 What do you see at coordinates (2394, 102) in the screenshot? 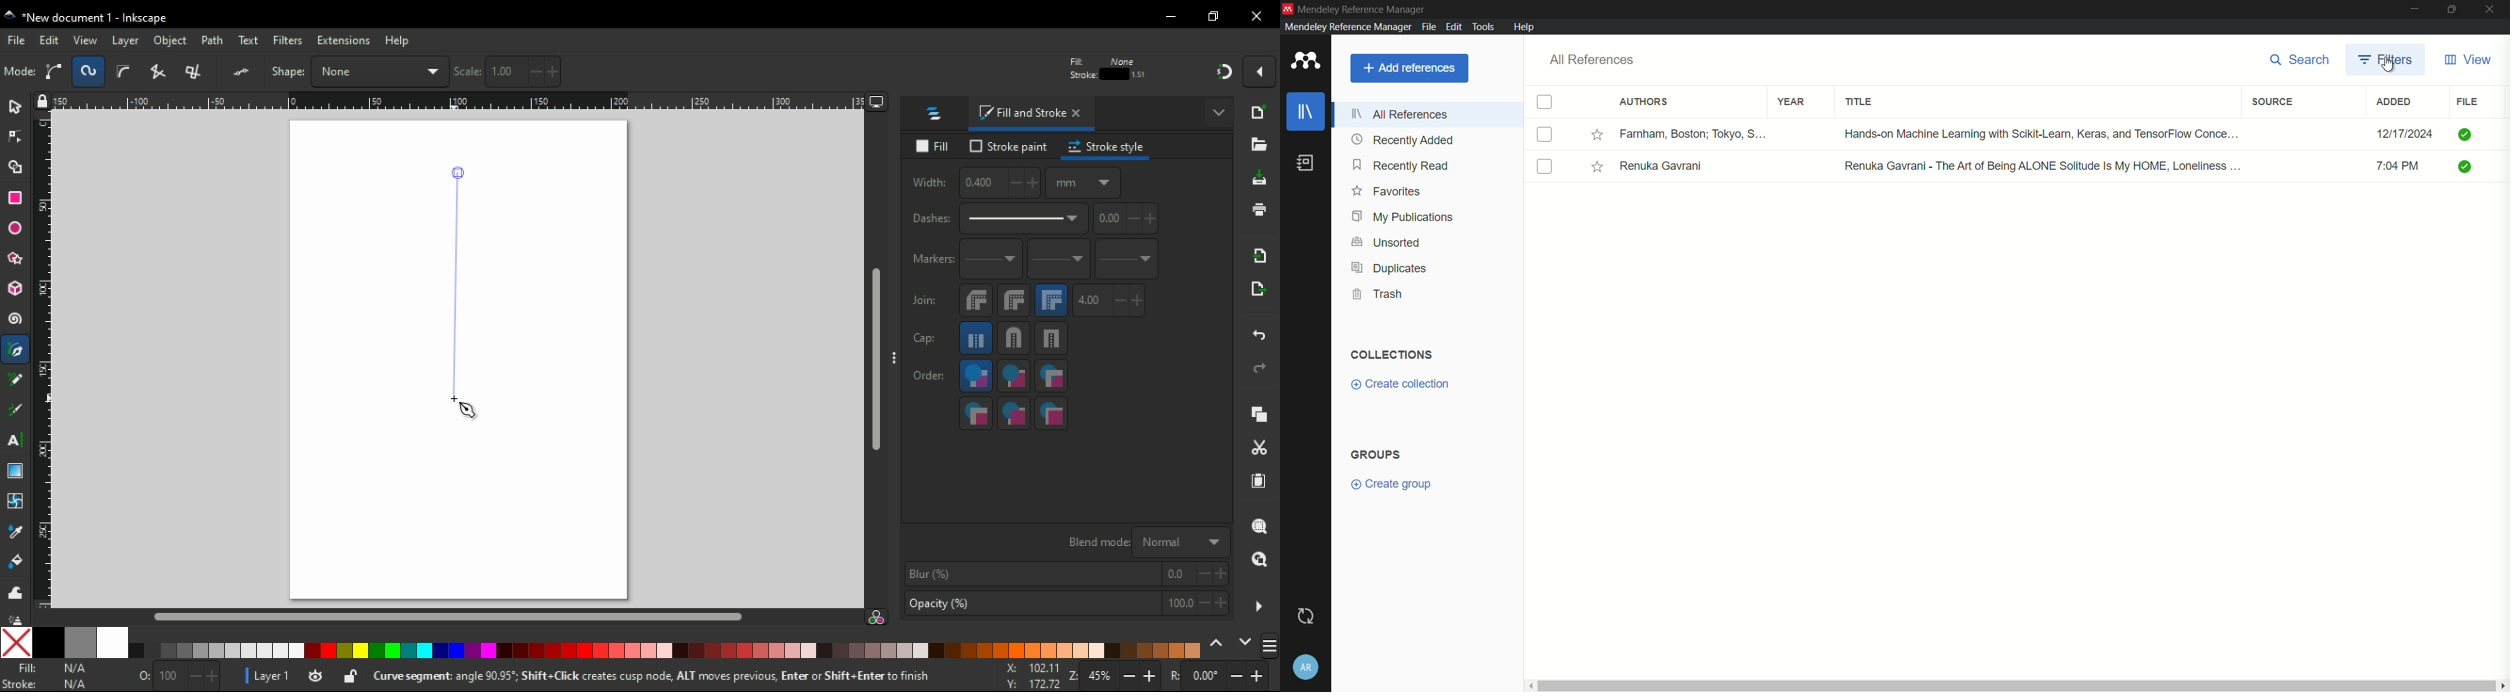
I see `added` at bounding box center [2394, 102].